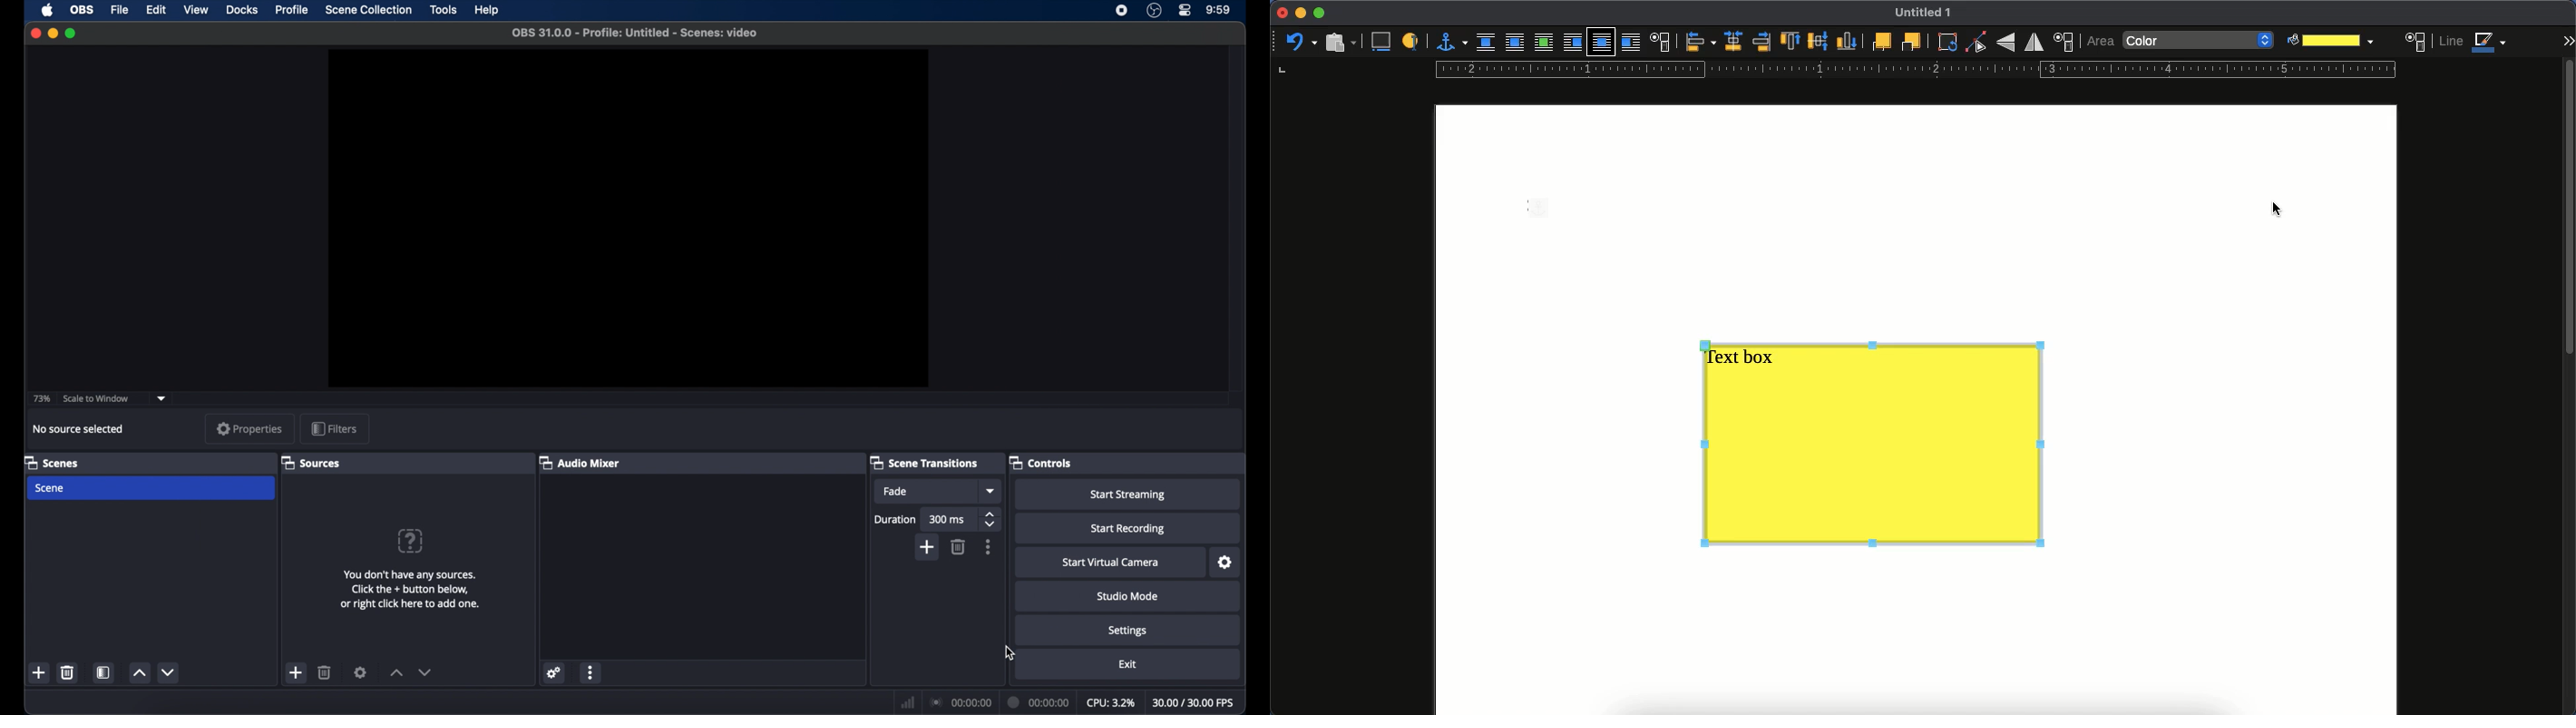  I want to click on settings, so click(1226, 562).